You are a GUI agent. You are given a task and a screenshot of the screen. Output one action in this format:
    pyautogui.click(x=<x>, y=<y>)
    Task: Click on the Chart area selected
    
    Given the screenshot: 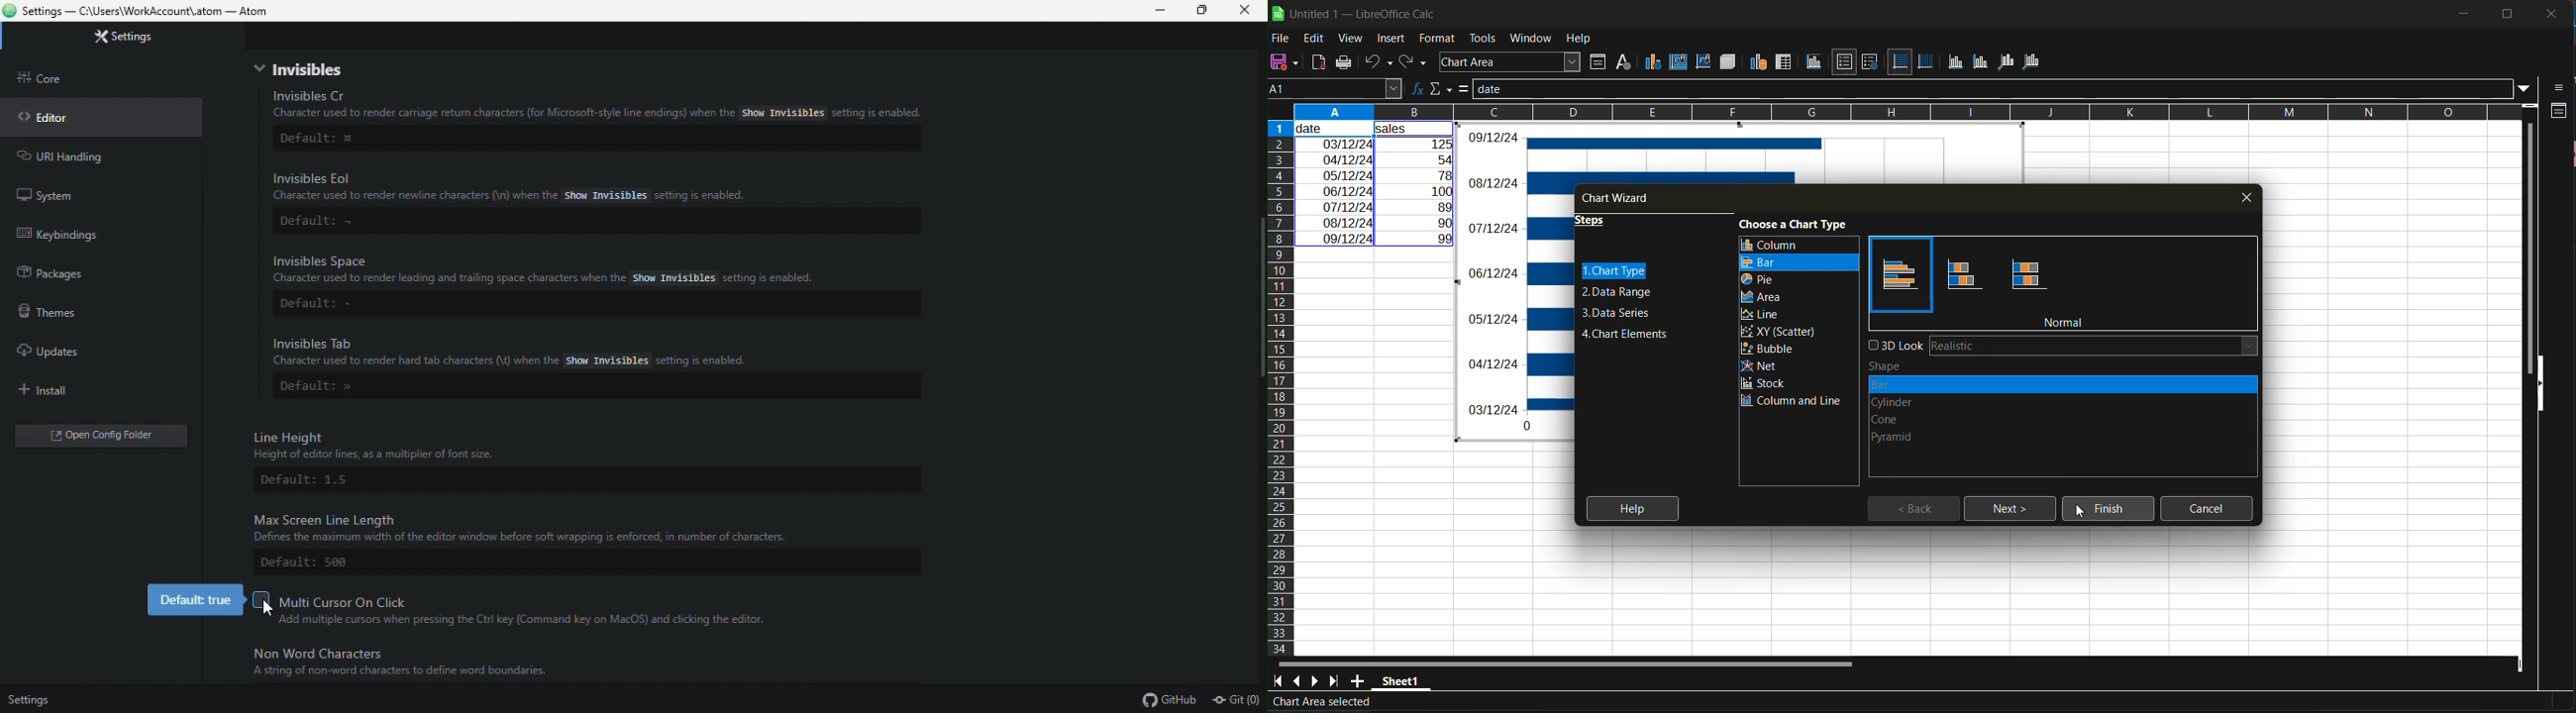 What is the action you would take?
    pyautogui.click(x=1319, y=704)
    